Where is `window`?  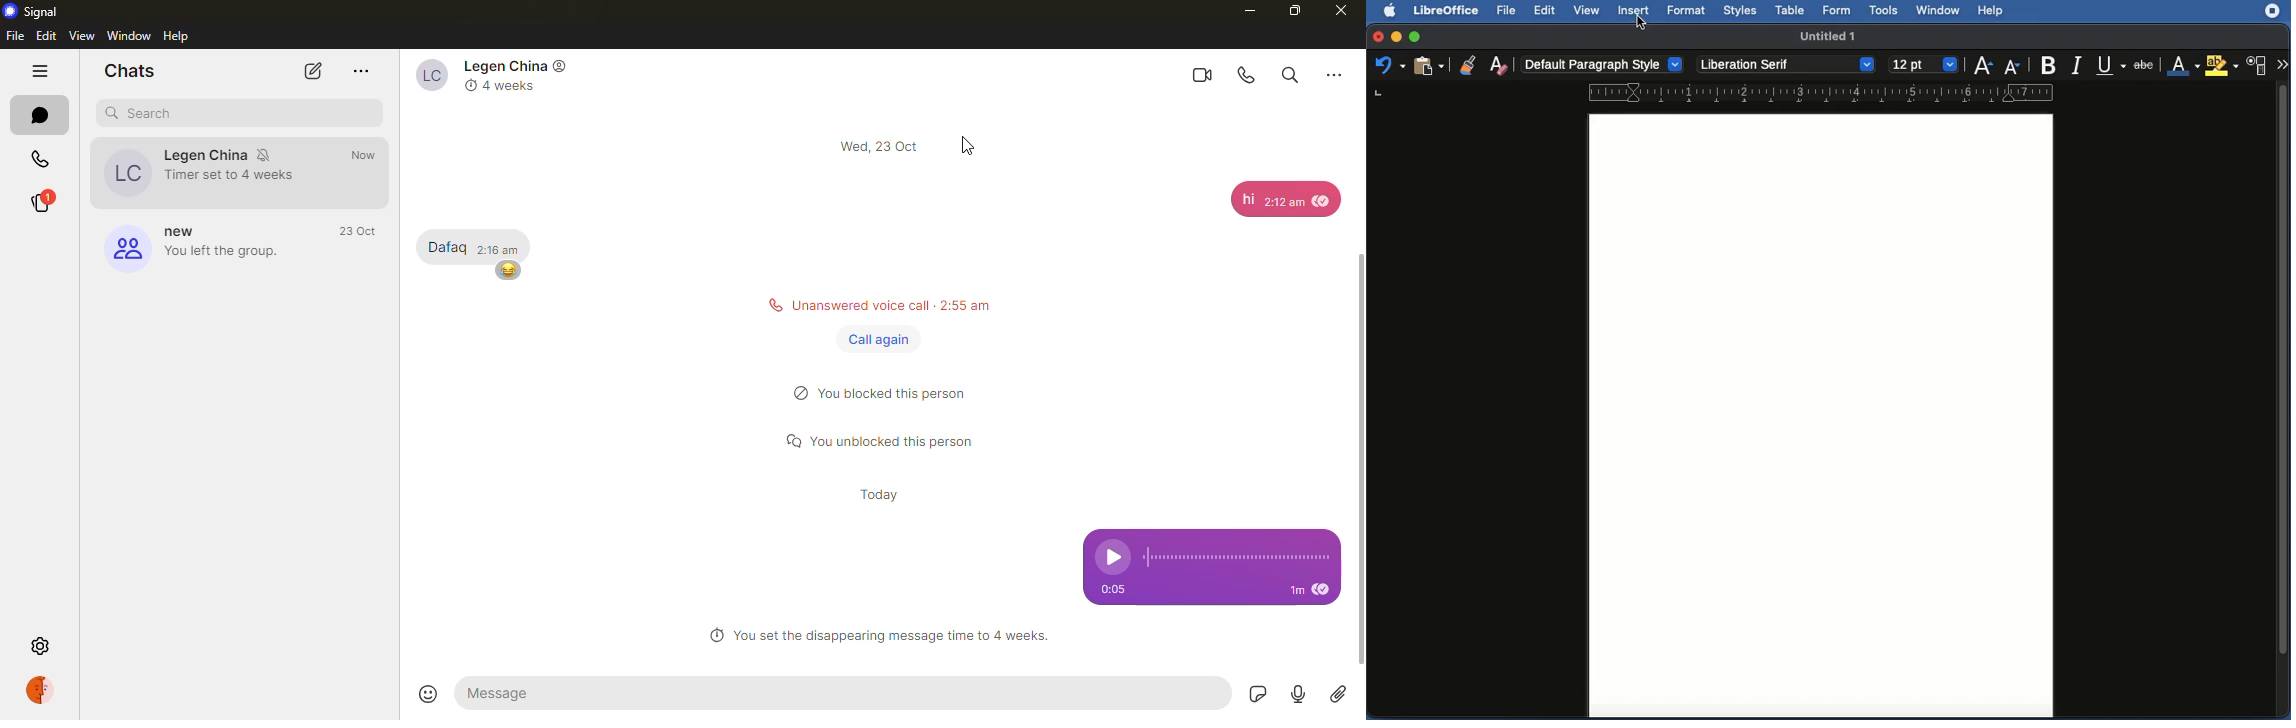
window is located at coordinates (128, 35).